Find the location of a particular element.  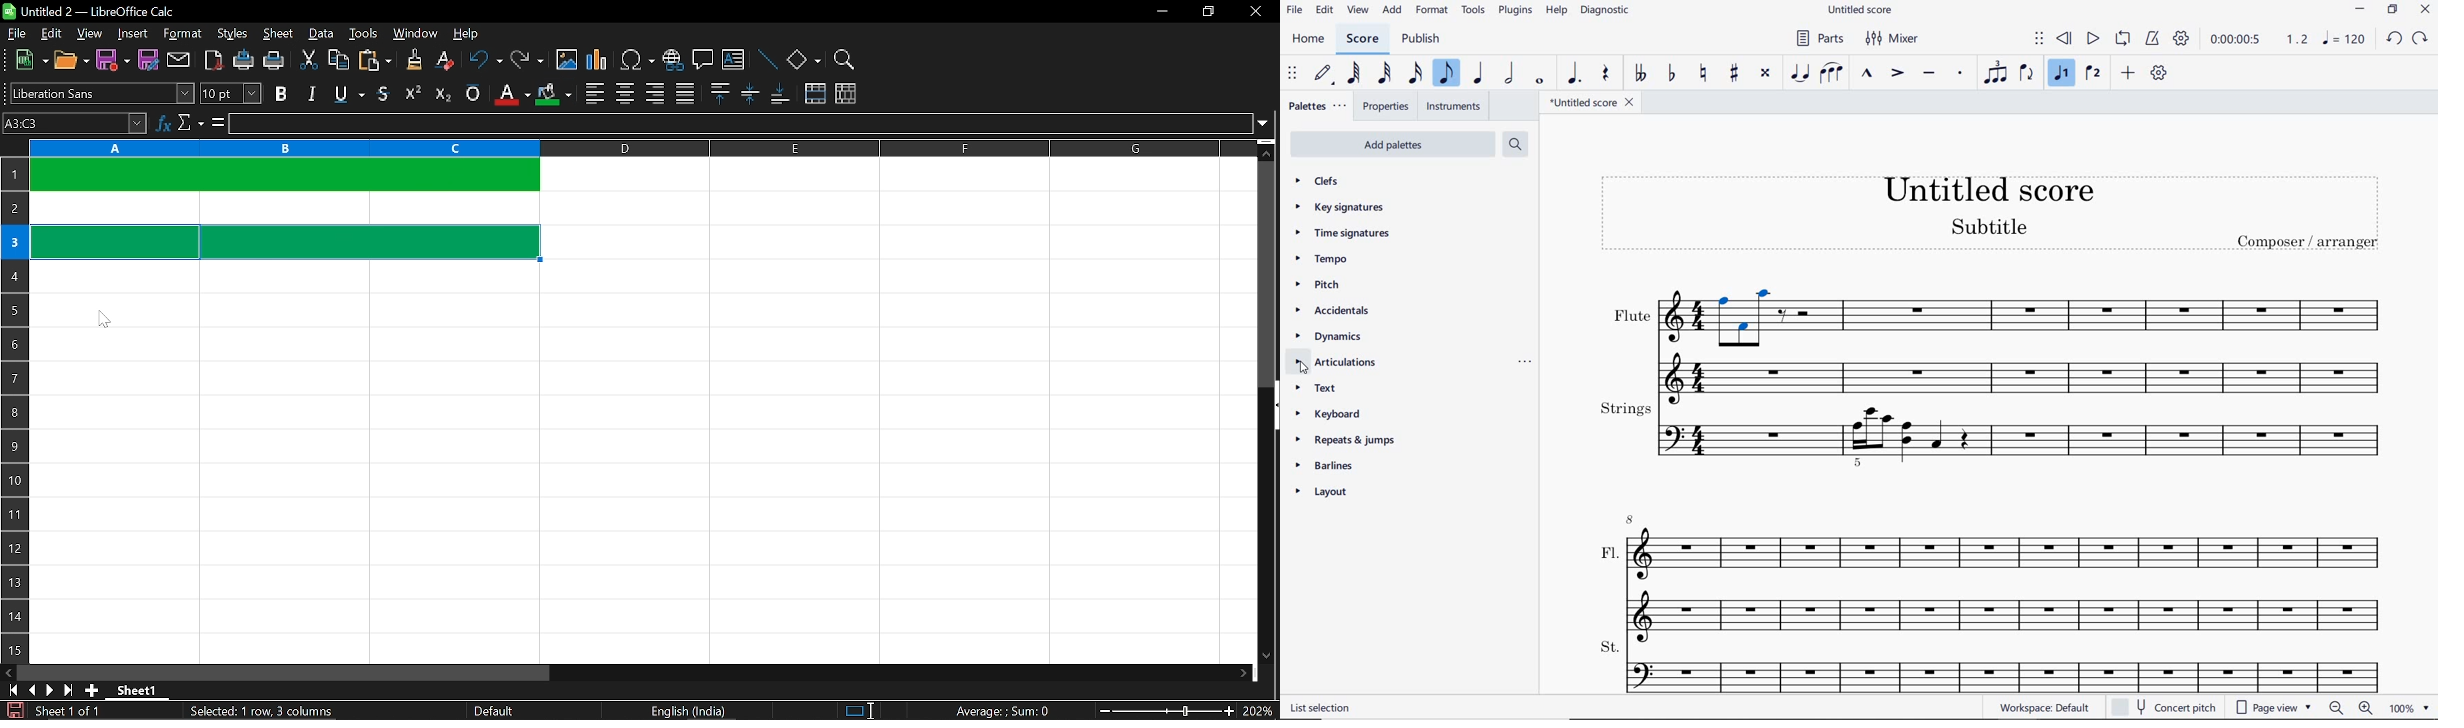

basic shapes is located at coordinates (804, 59).